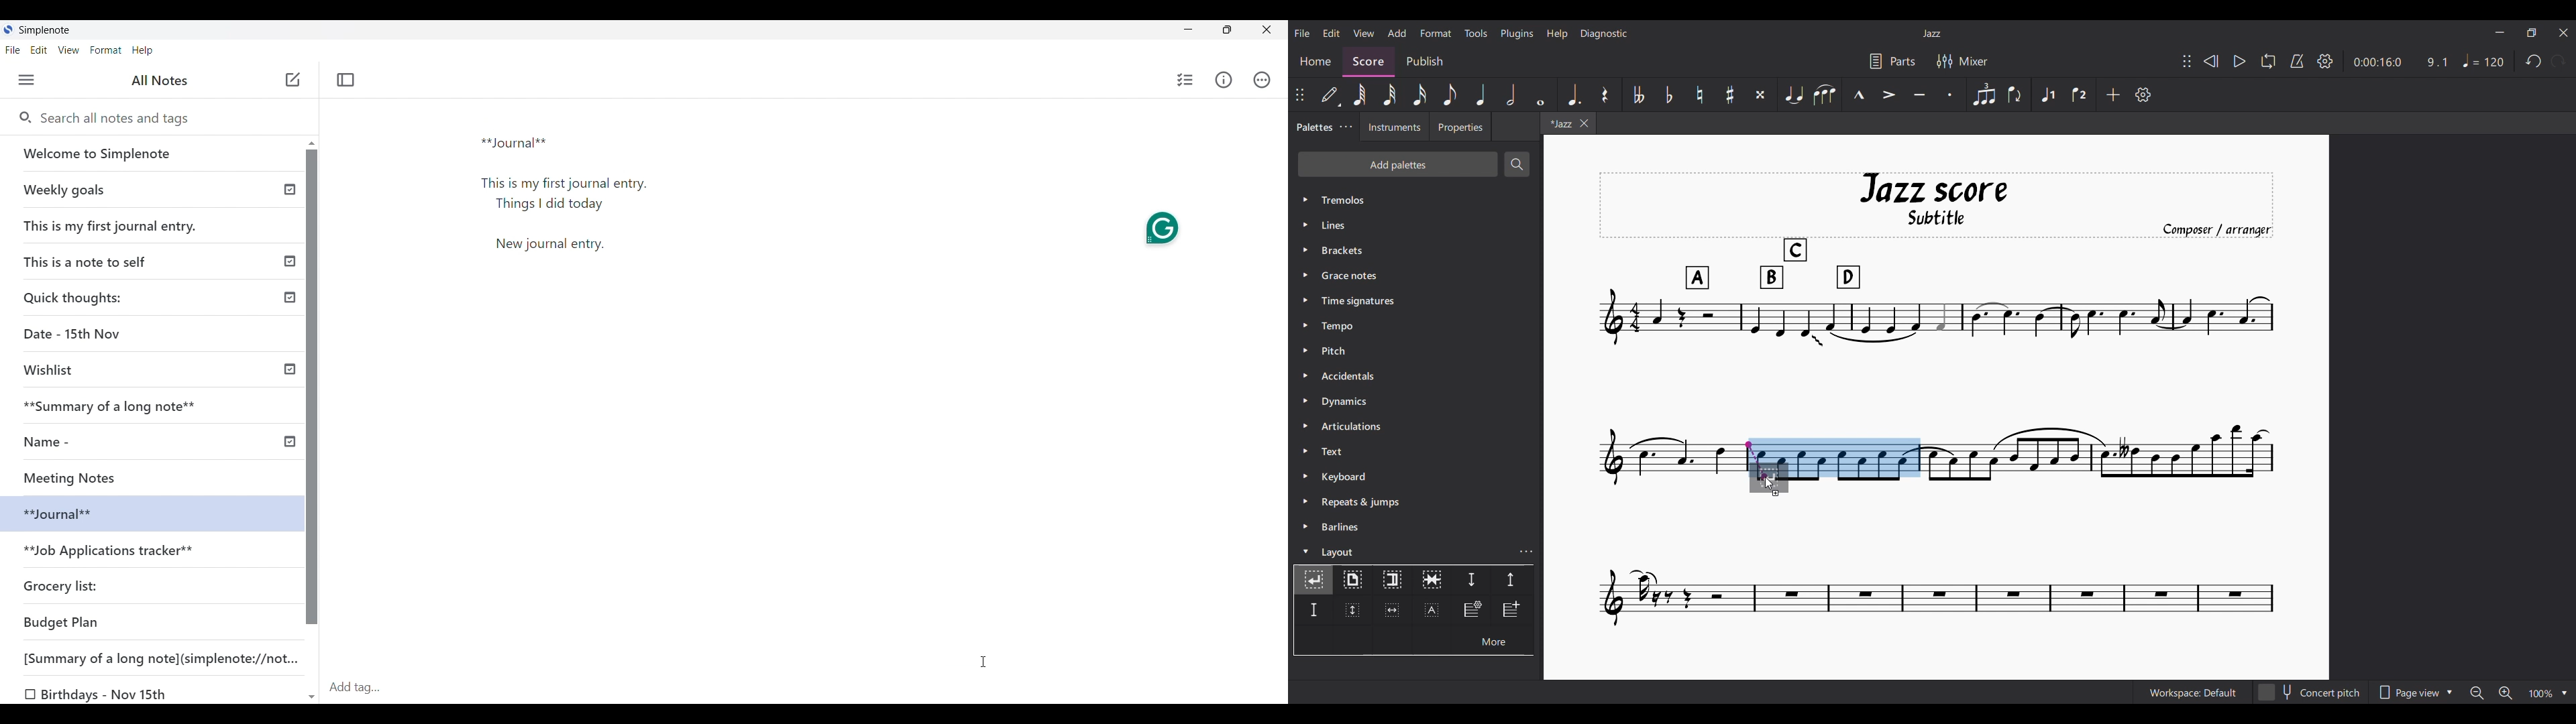  I want to click on 16th note, so click(1419, 95).